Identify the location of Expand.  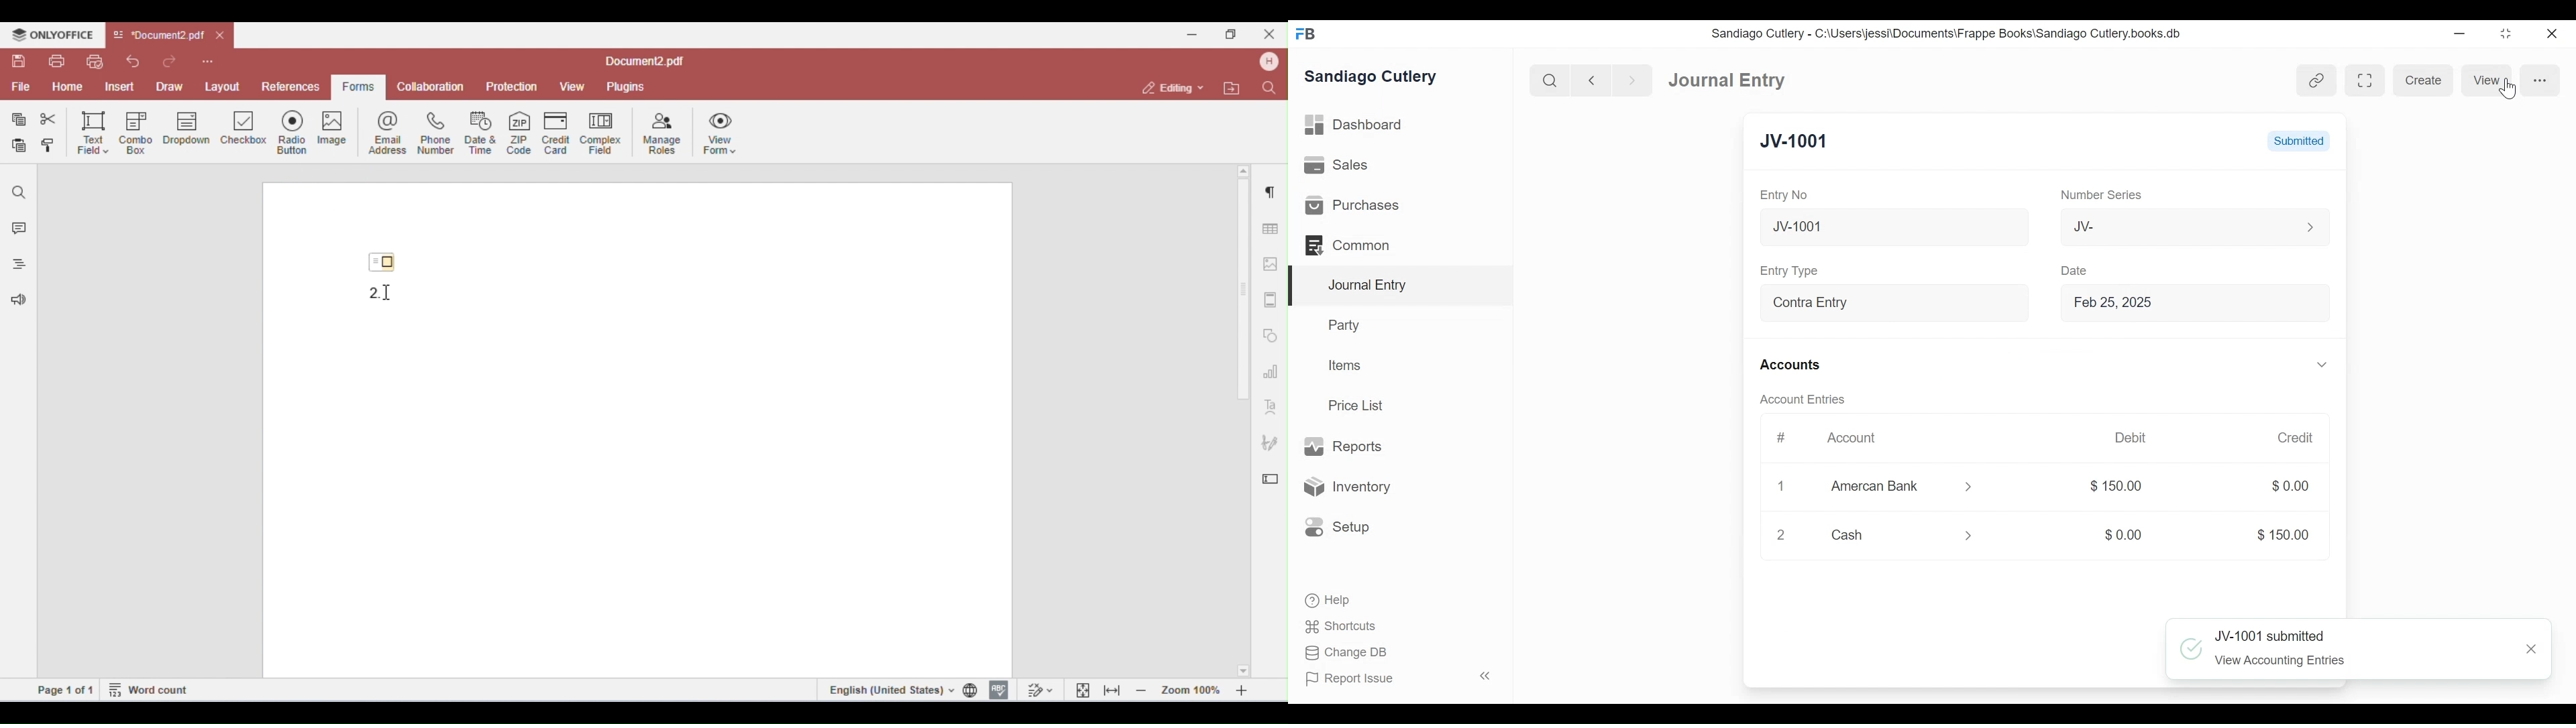
(1972, 538).